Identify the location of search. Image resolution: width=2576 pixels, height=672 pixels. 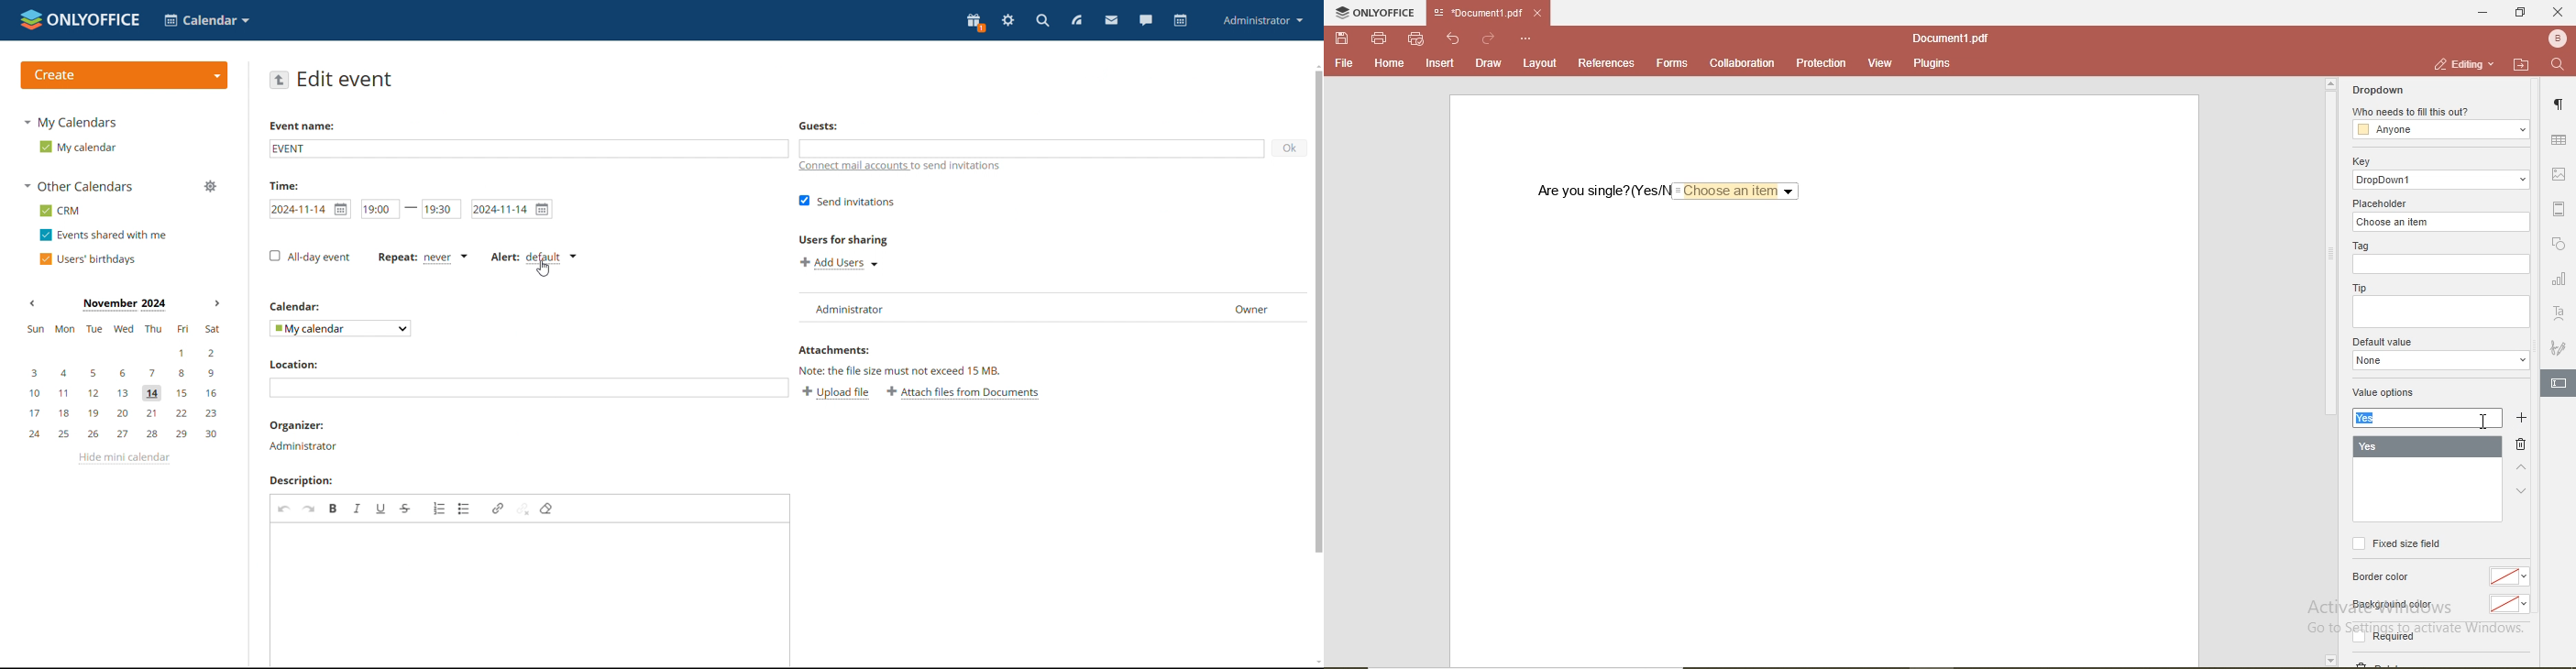
(2560, 67).